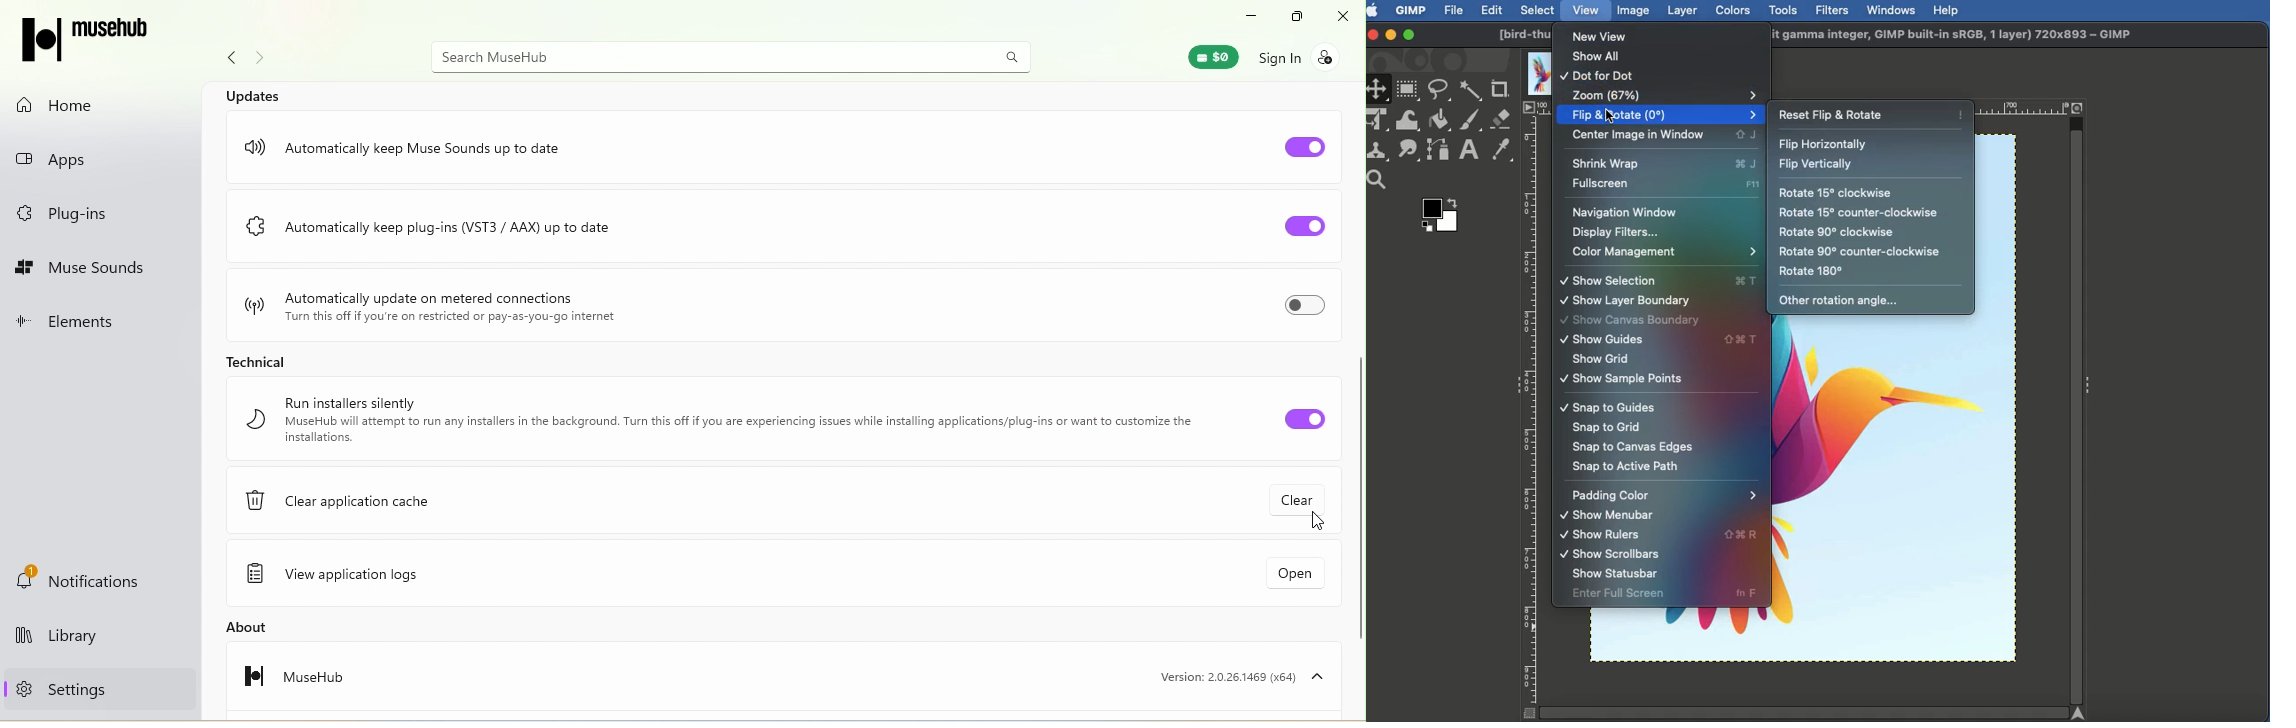 This screenshot has width=2296, height=728. Describe the element at coordinates (1606, 515) in the screenshot. I see `Show menubar` at that location.